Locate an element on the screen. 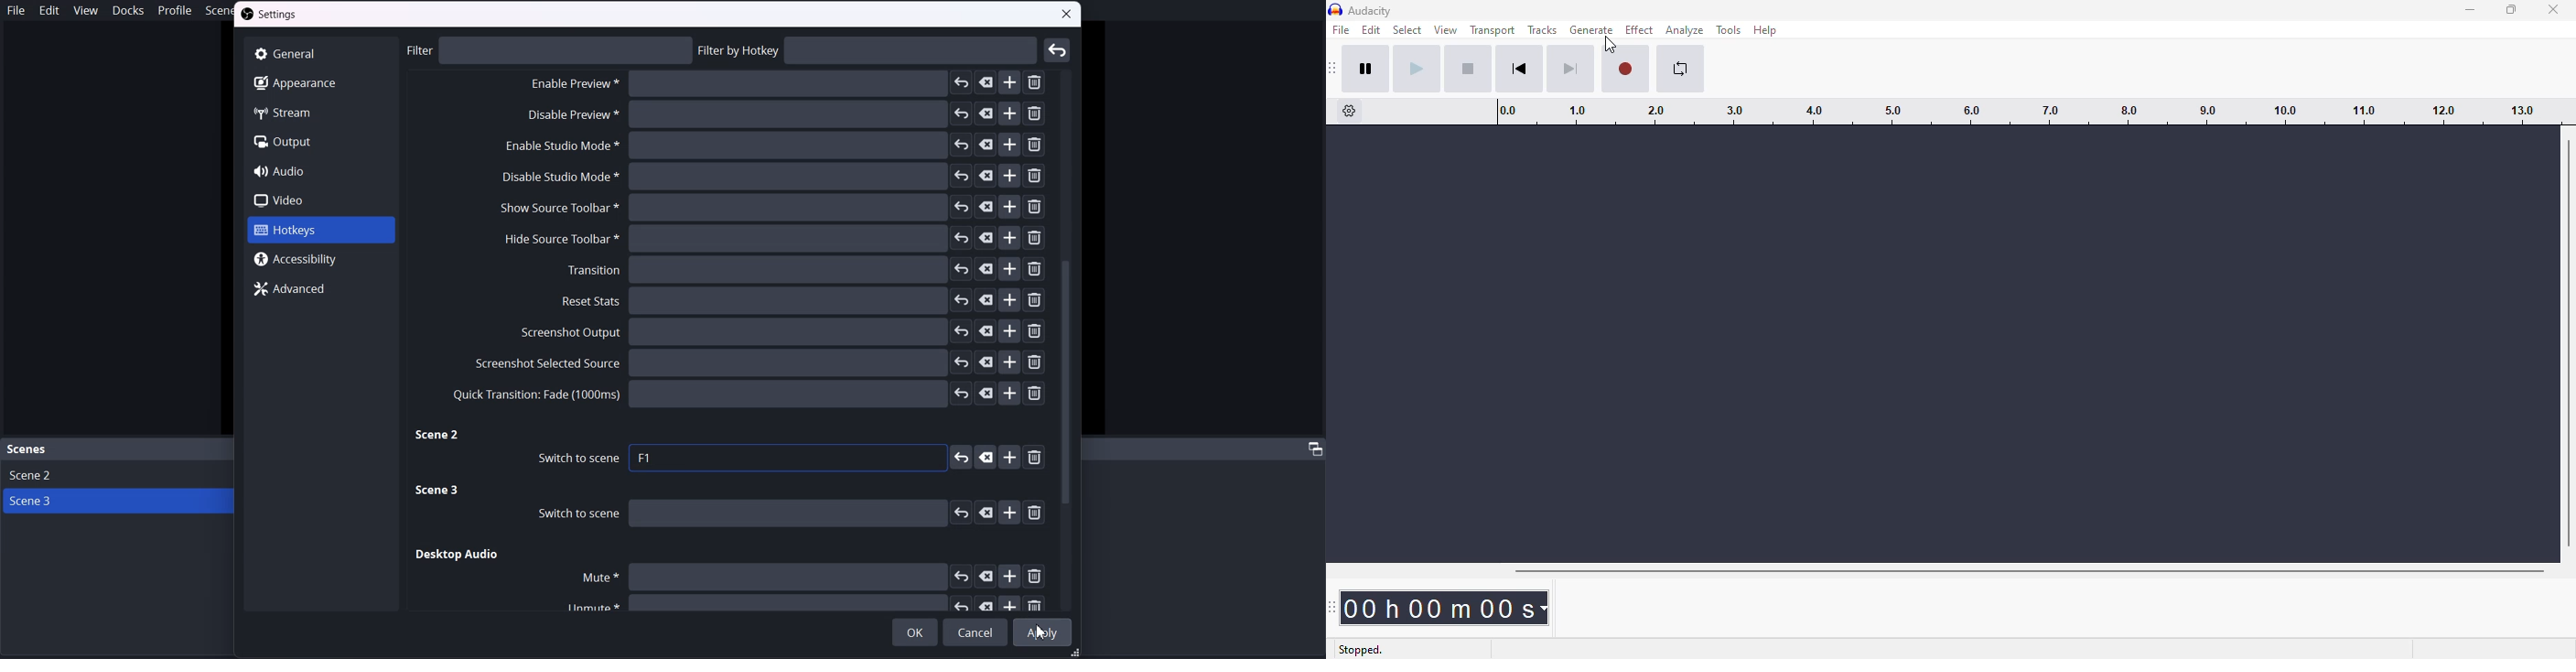 This screenshot has height=672, width=2576. delete is located at coordinates (1038, 458).